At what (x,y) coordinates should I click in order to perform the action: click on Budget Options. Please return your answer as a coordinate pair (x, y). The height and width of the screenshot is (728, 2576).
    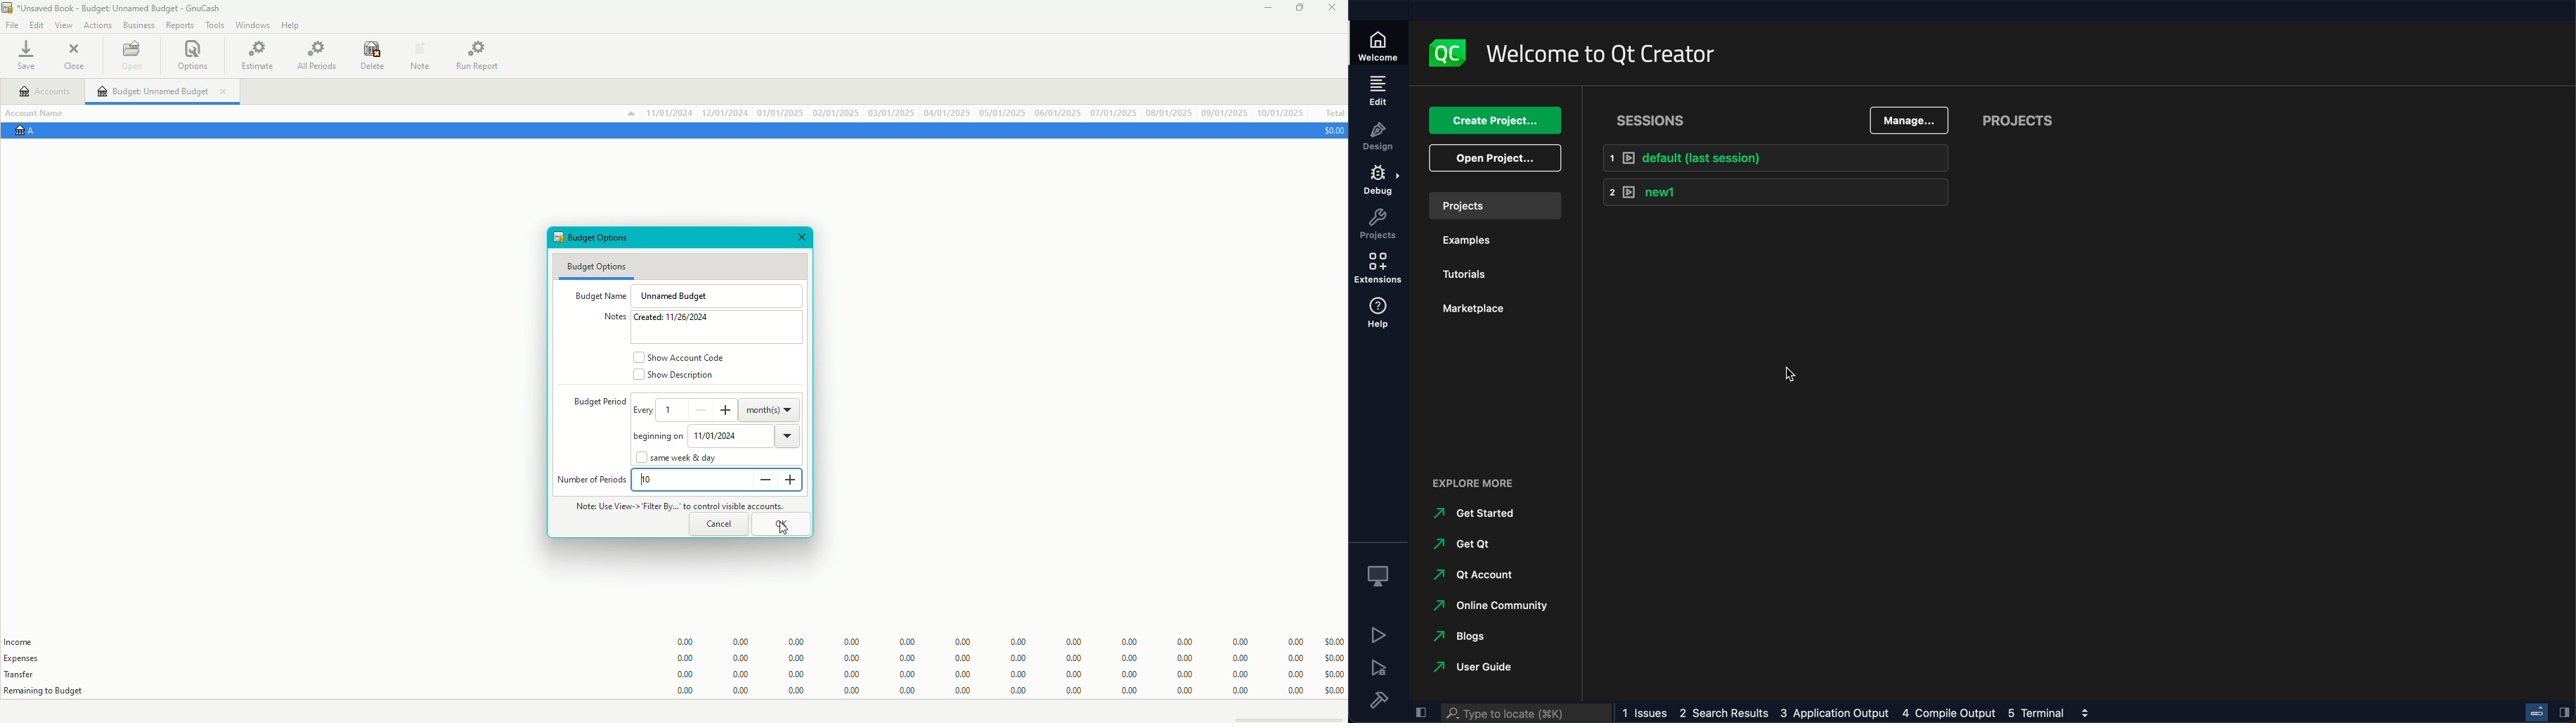
    Looking at the image, I should click on (597, 266).